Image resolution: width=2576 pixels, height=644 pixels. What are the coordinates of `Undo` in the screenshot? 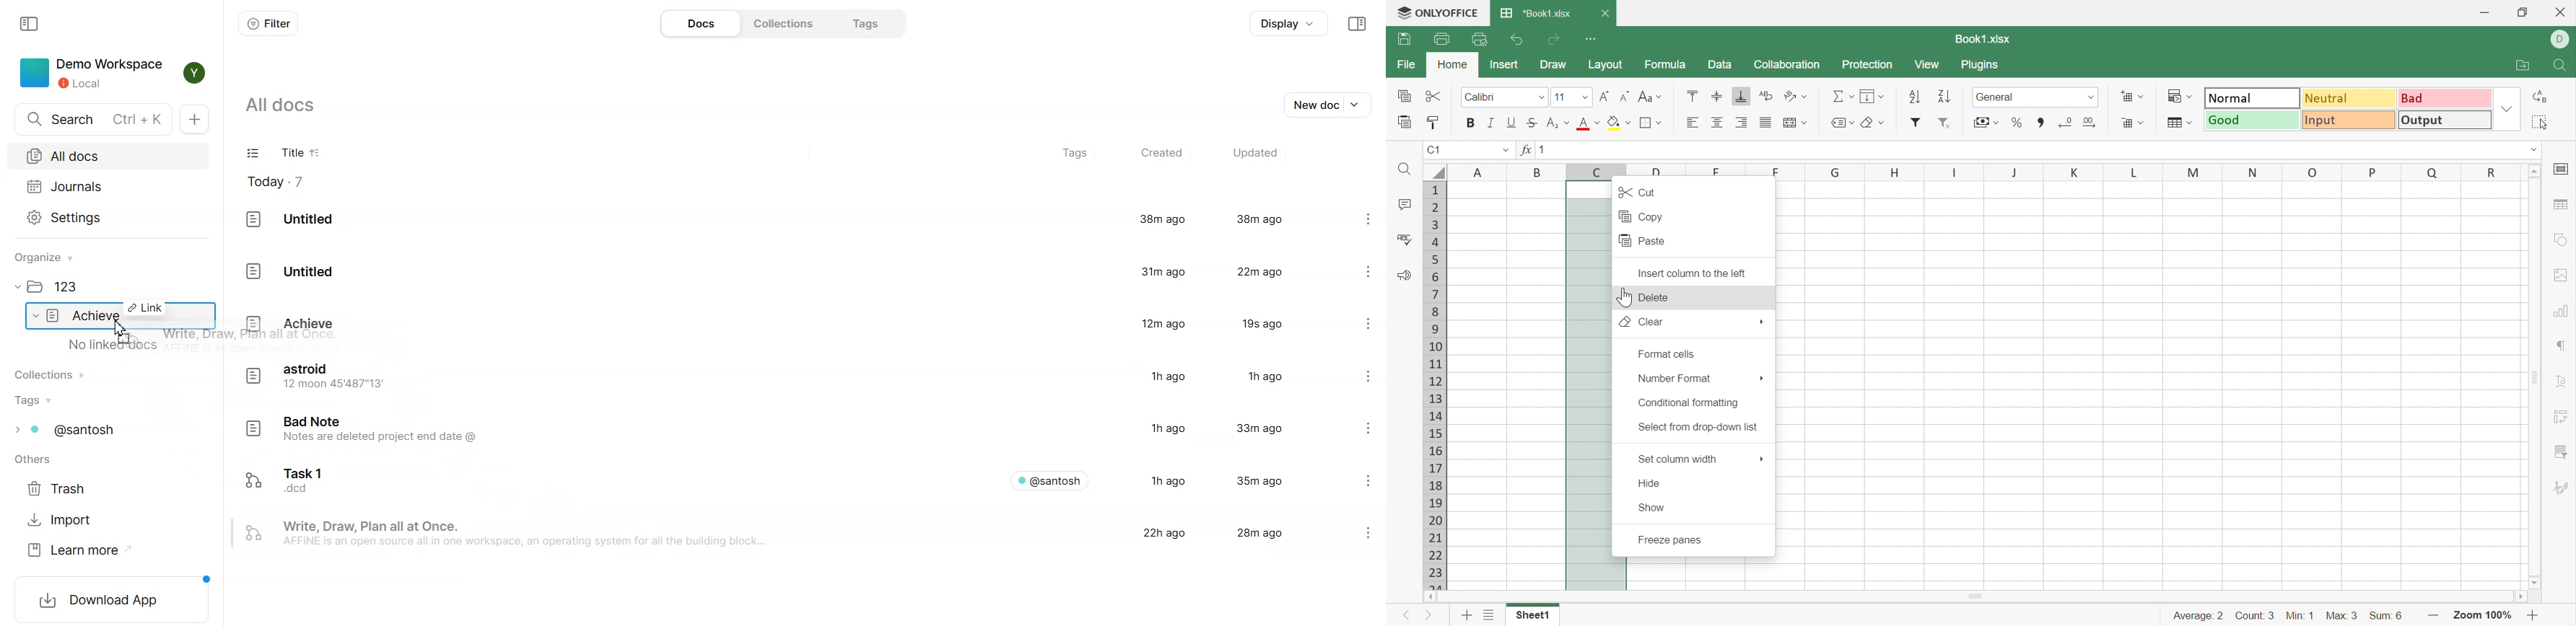 It's located at (1516, 39).